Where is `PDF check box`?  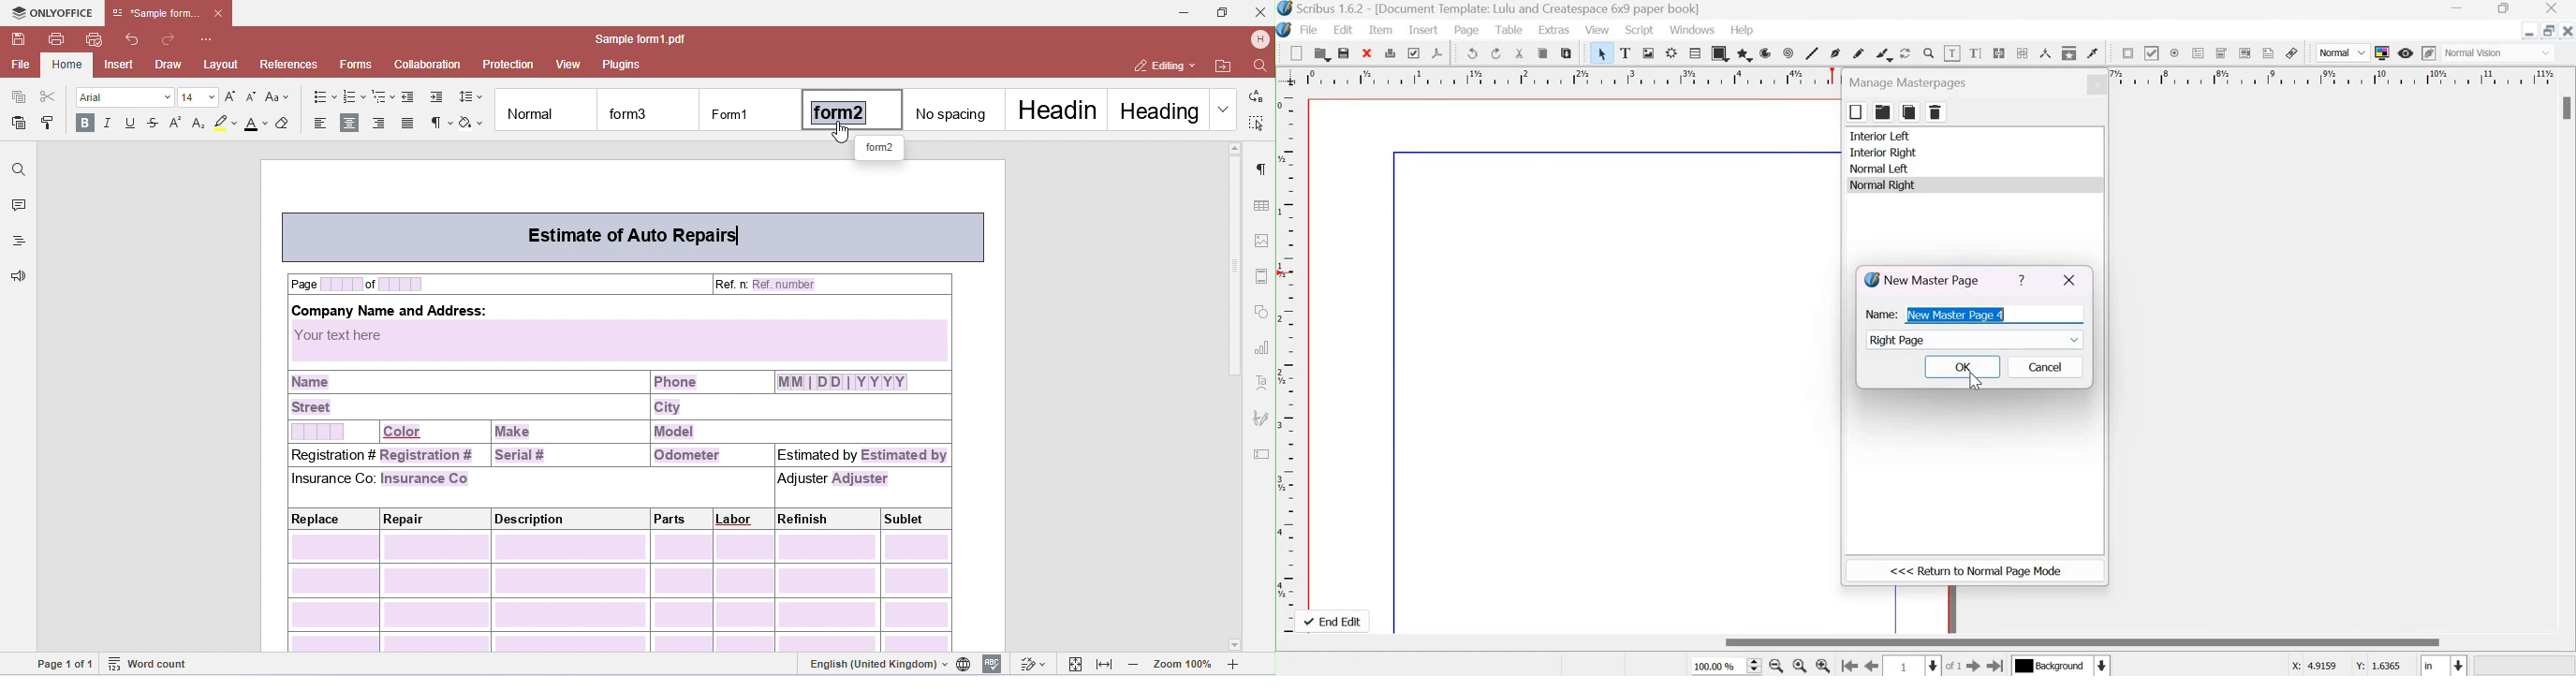
PDF check box is located at coordinates (2151, 52).